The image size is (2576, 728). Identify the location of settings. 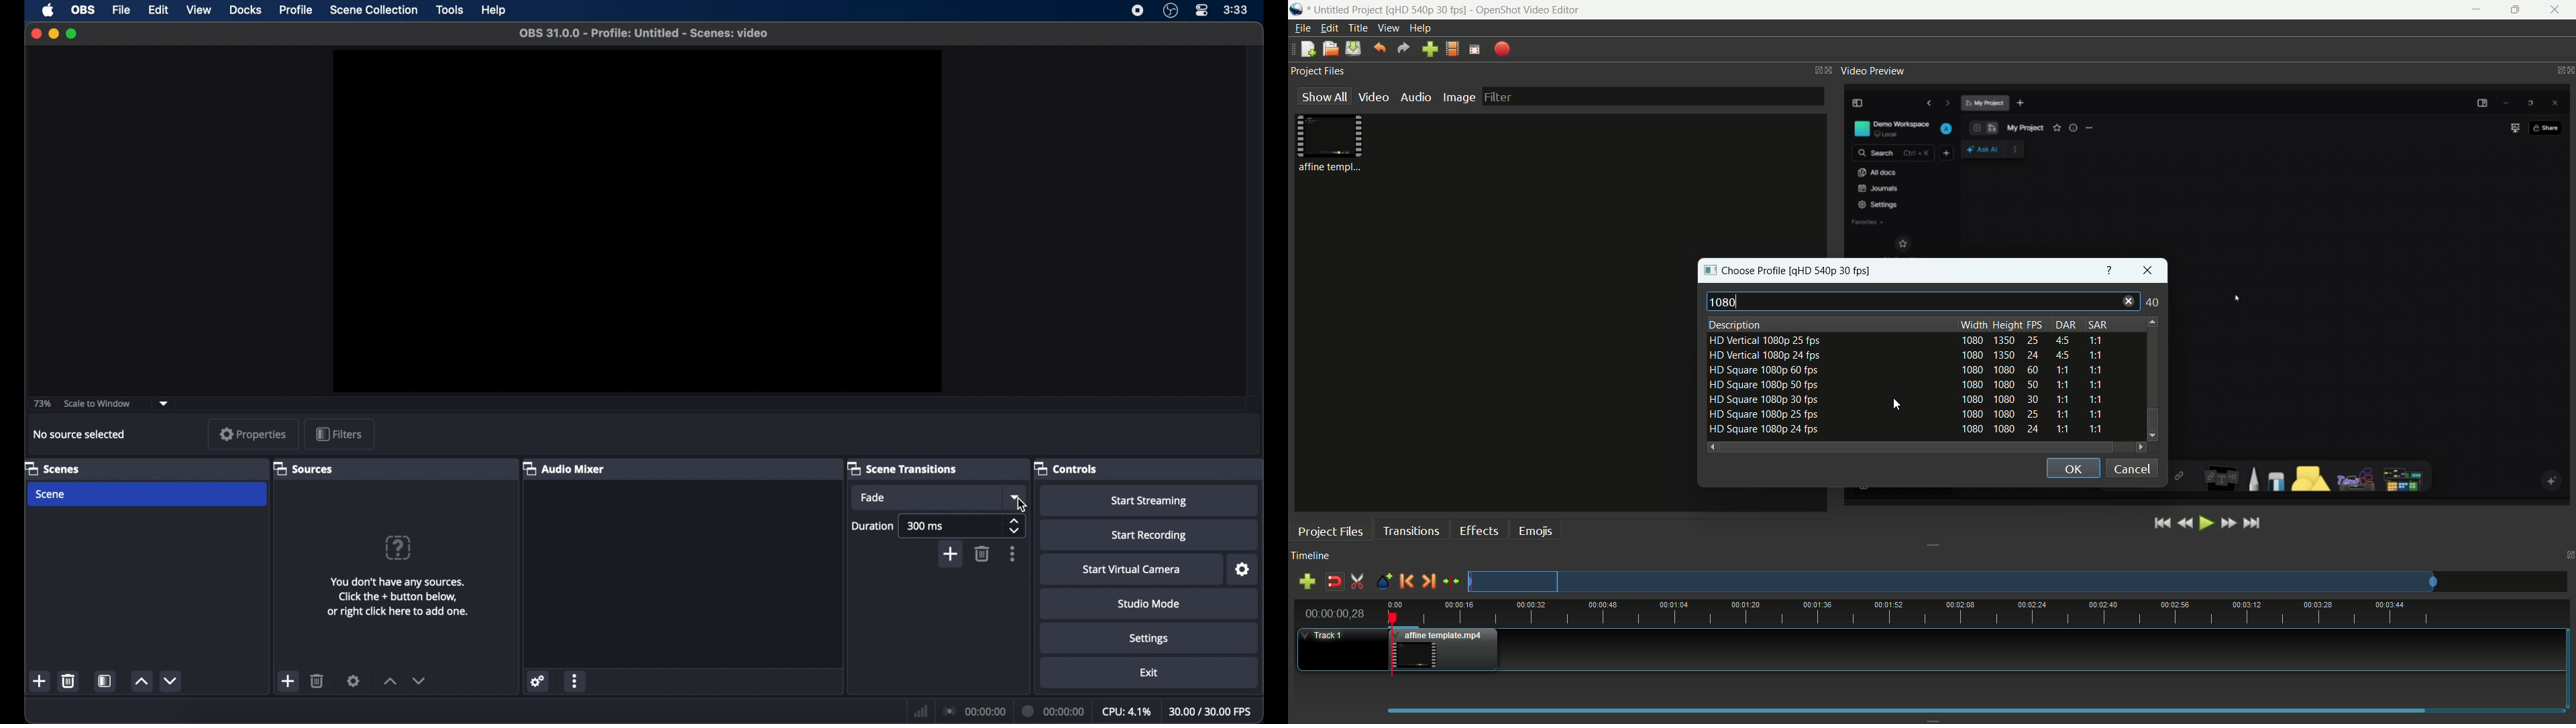
(539, 681).